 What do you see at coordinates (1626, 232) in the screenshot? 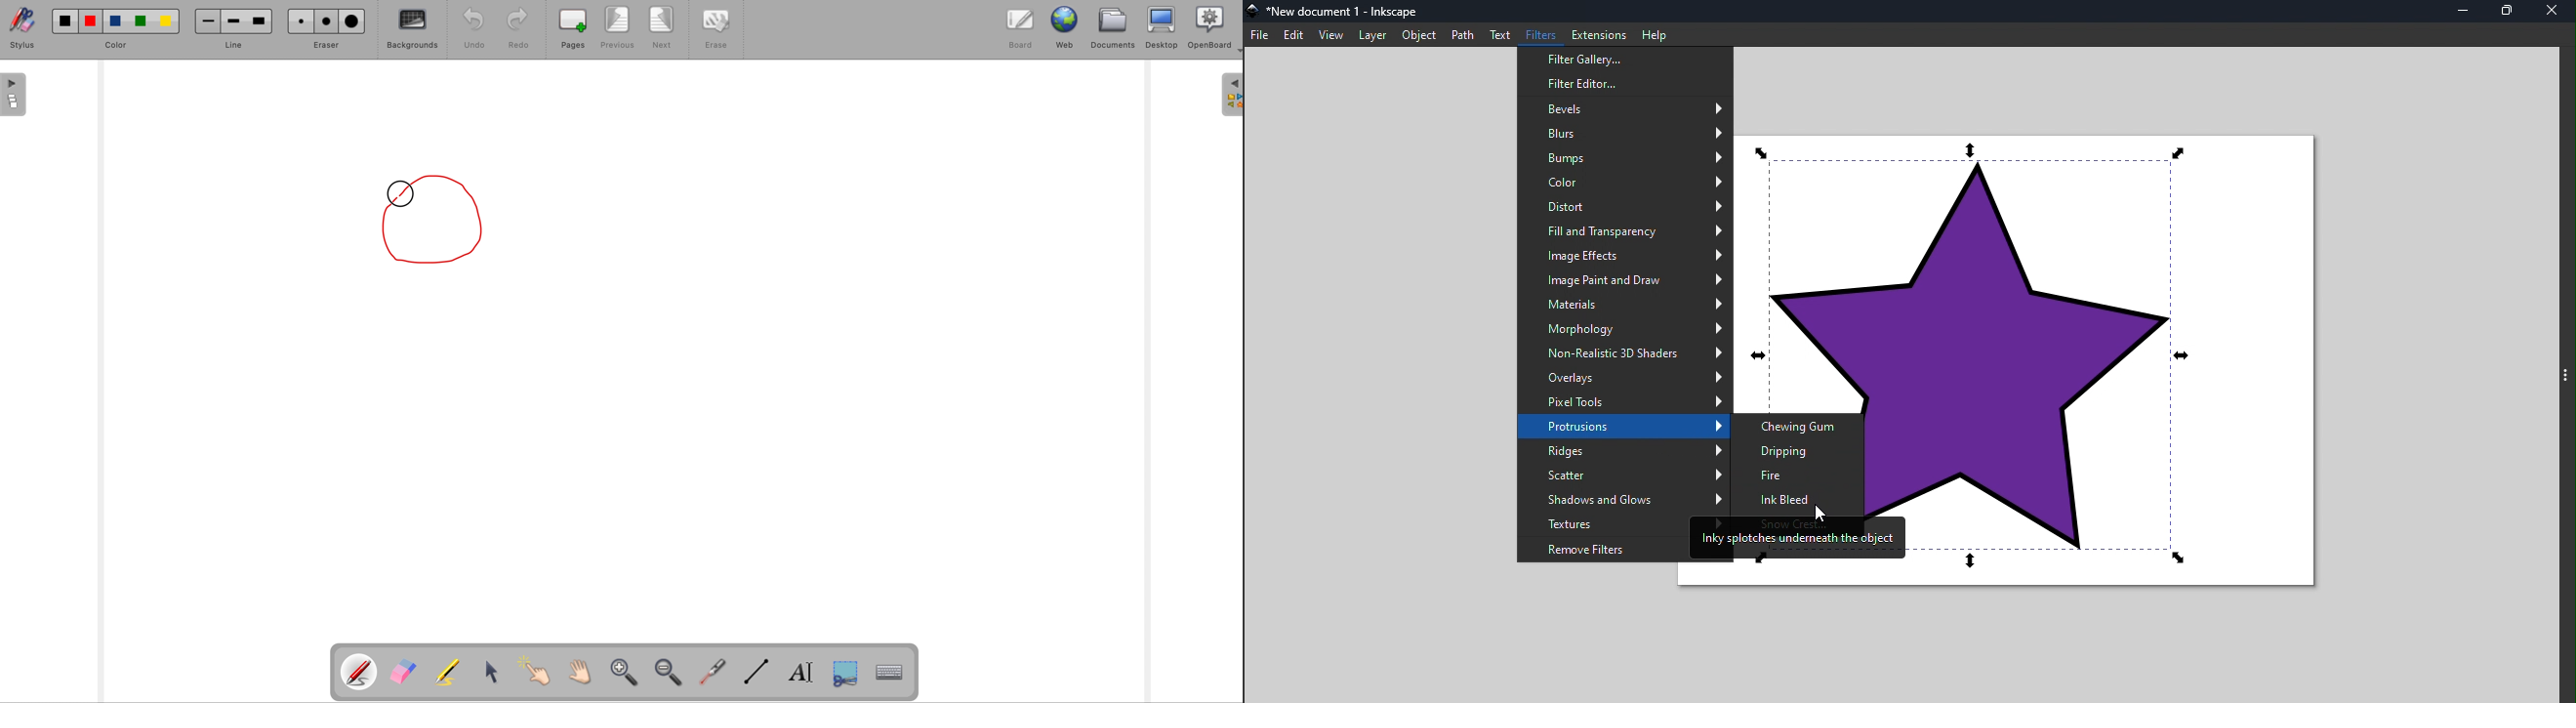
I see `Fill transparency` at bounding box center [1626, 232].